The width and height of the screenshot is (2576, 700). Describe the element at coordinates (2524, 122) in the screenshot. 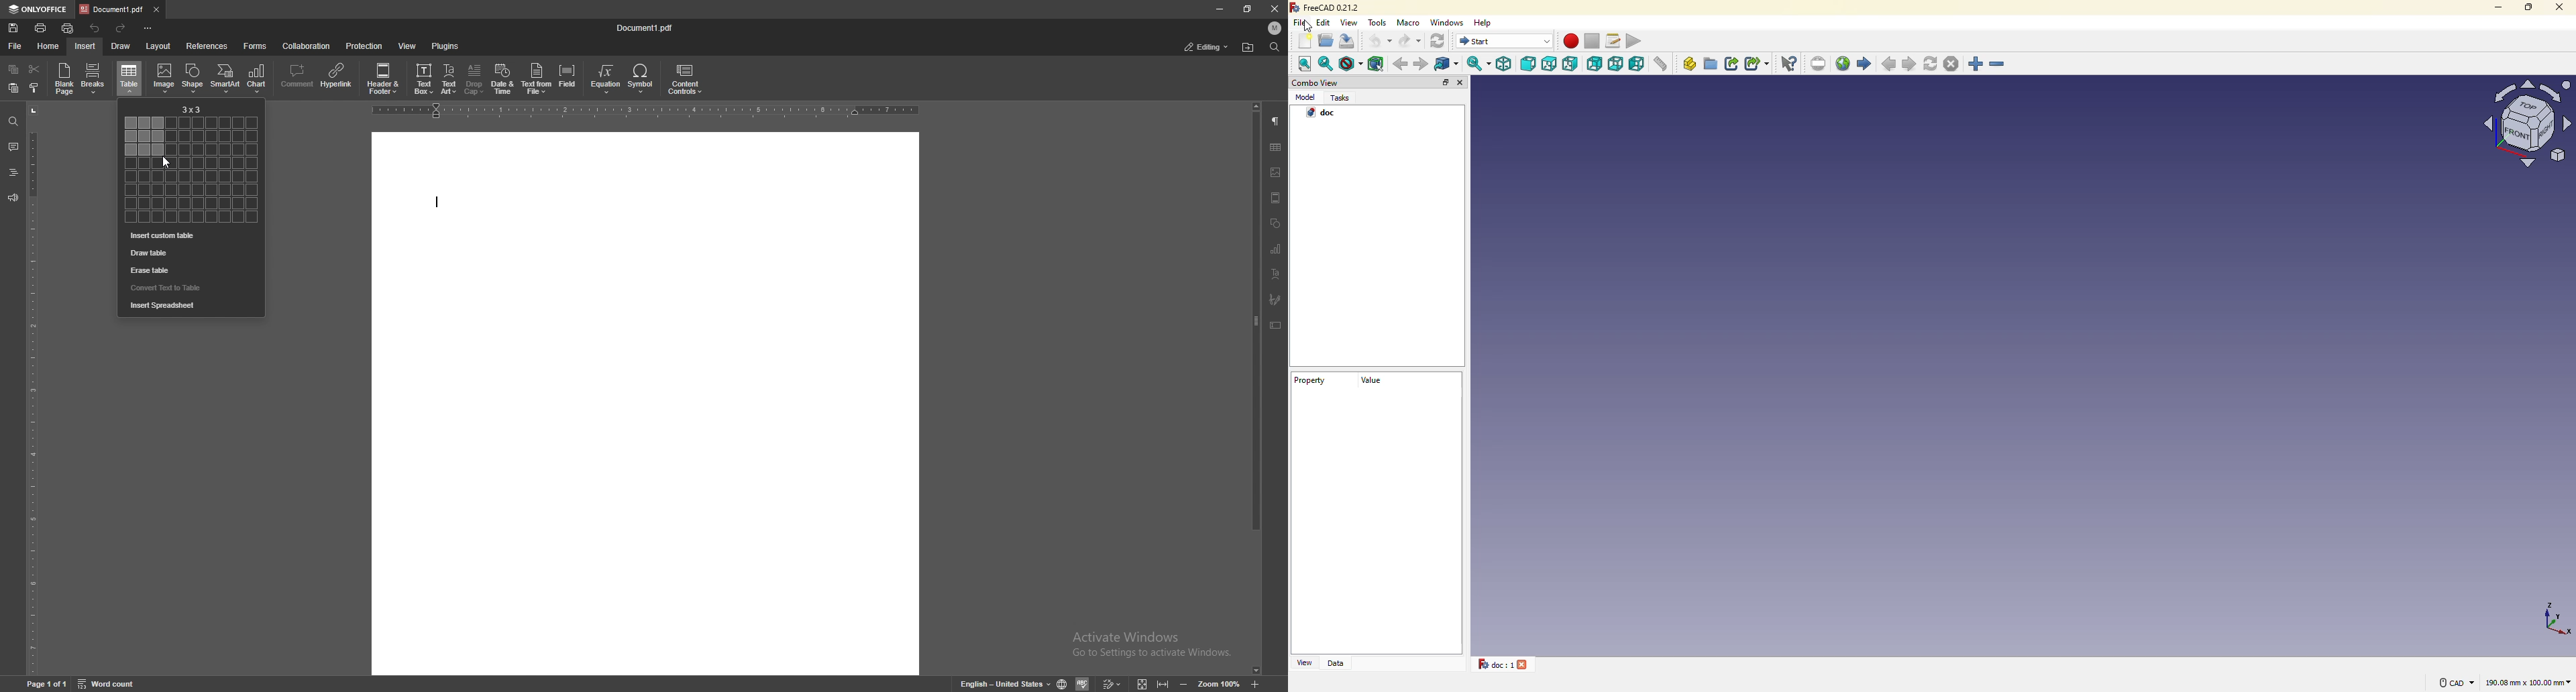

I see `model view` at that location.